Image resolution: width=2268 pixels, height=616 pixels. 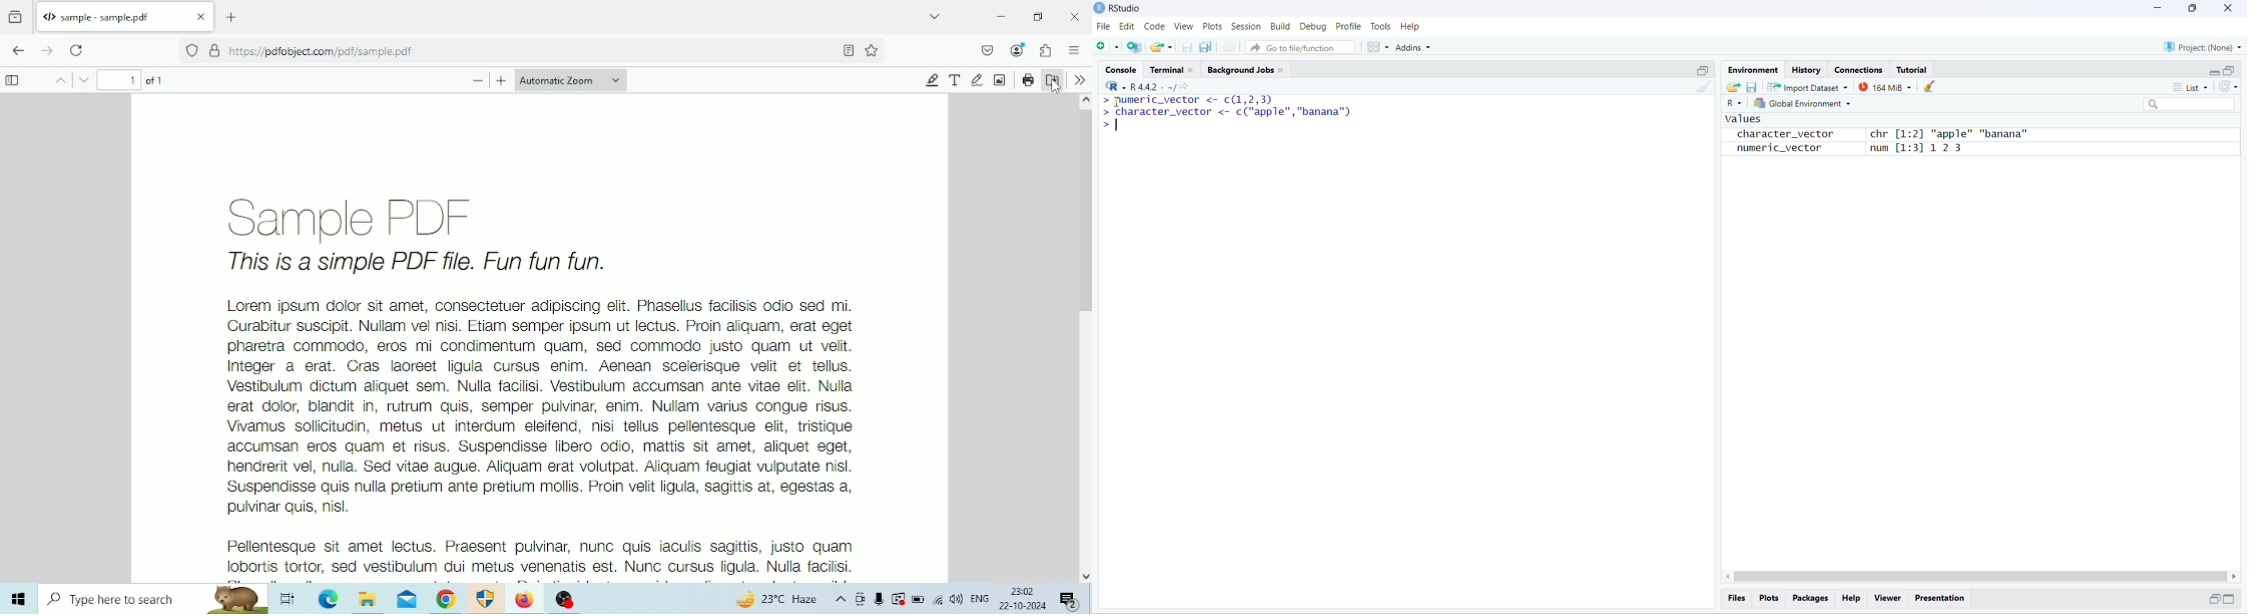 I want to click on list, so click(x=2195, y=87).